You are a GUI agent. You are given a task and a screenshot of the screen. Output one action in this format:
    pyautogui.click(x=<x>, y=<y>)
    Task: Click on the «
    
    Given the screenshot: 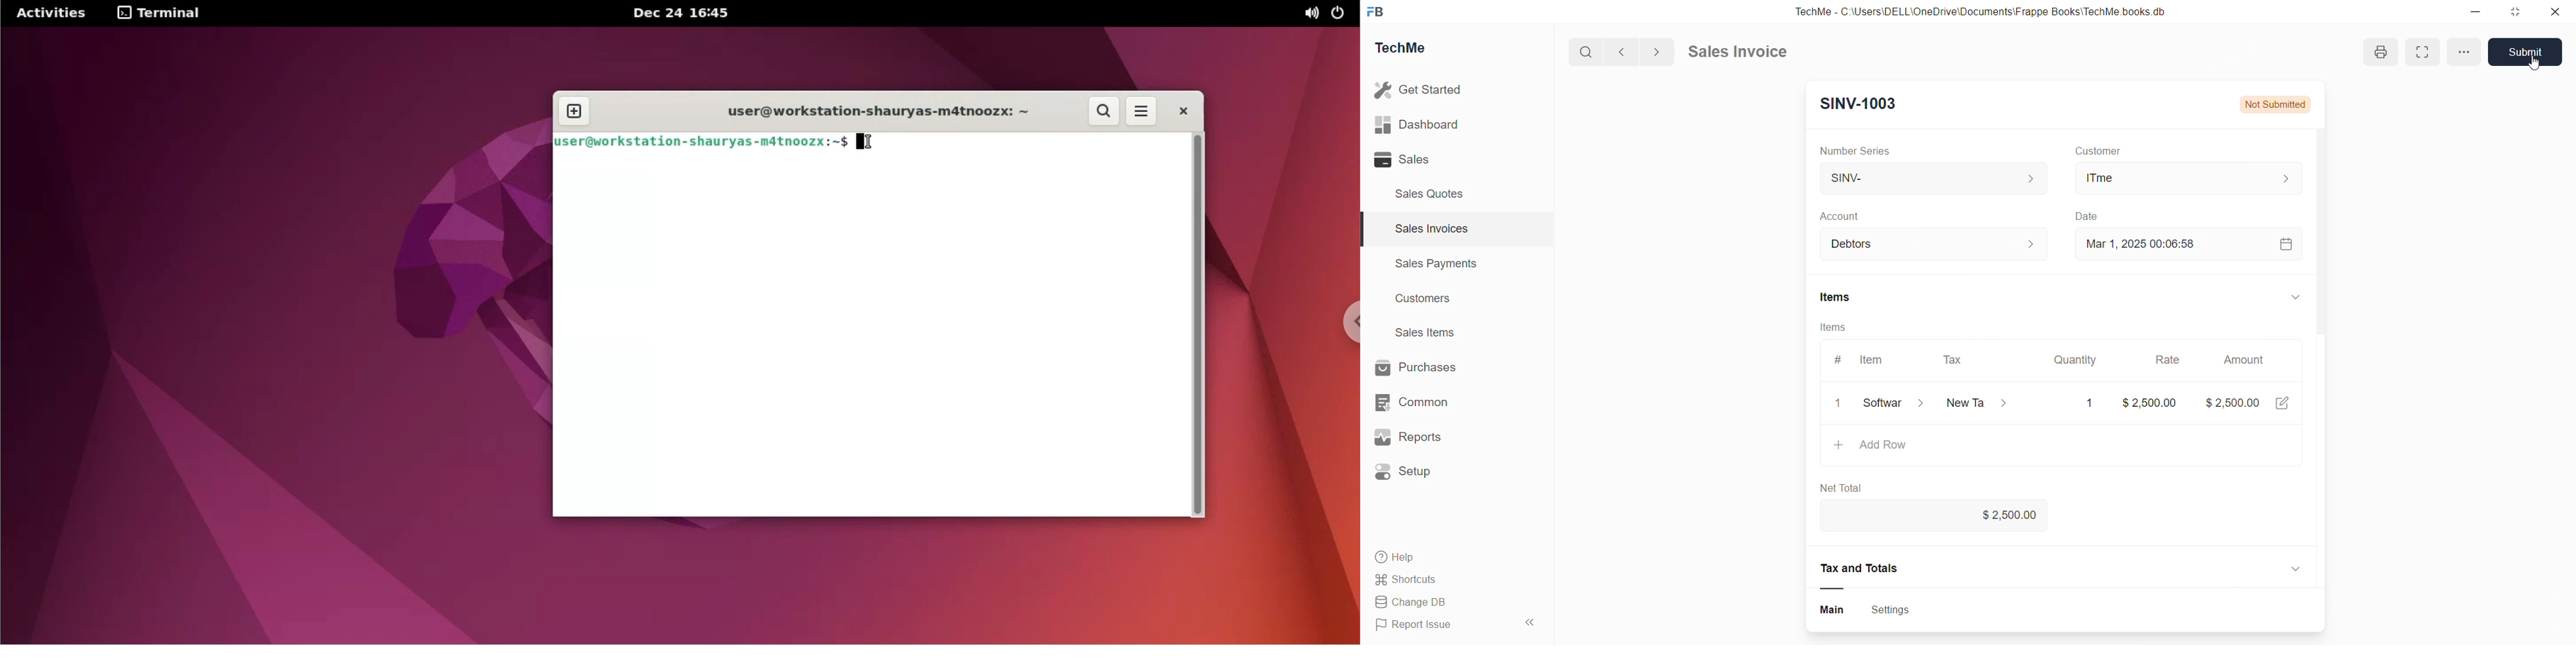 What is the action you would take?
    pyautogui.click(x=1531, y=620)
    